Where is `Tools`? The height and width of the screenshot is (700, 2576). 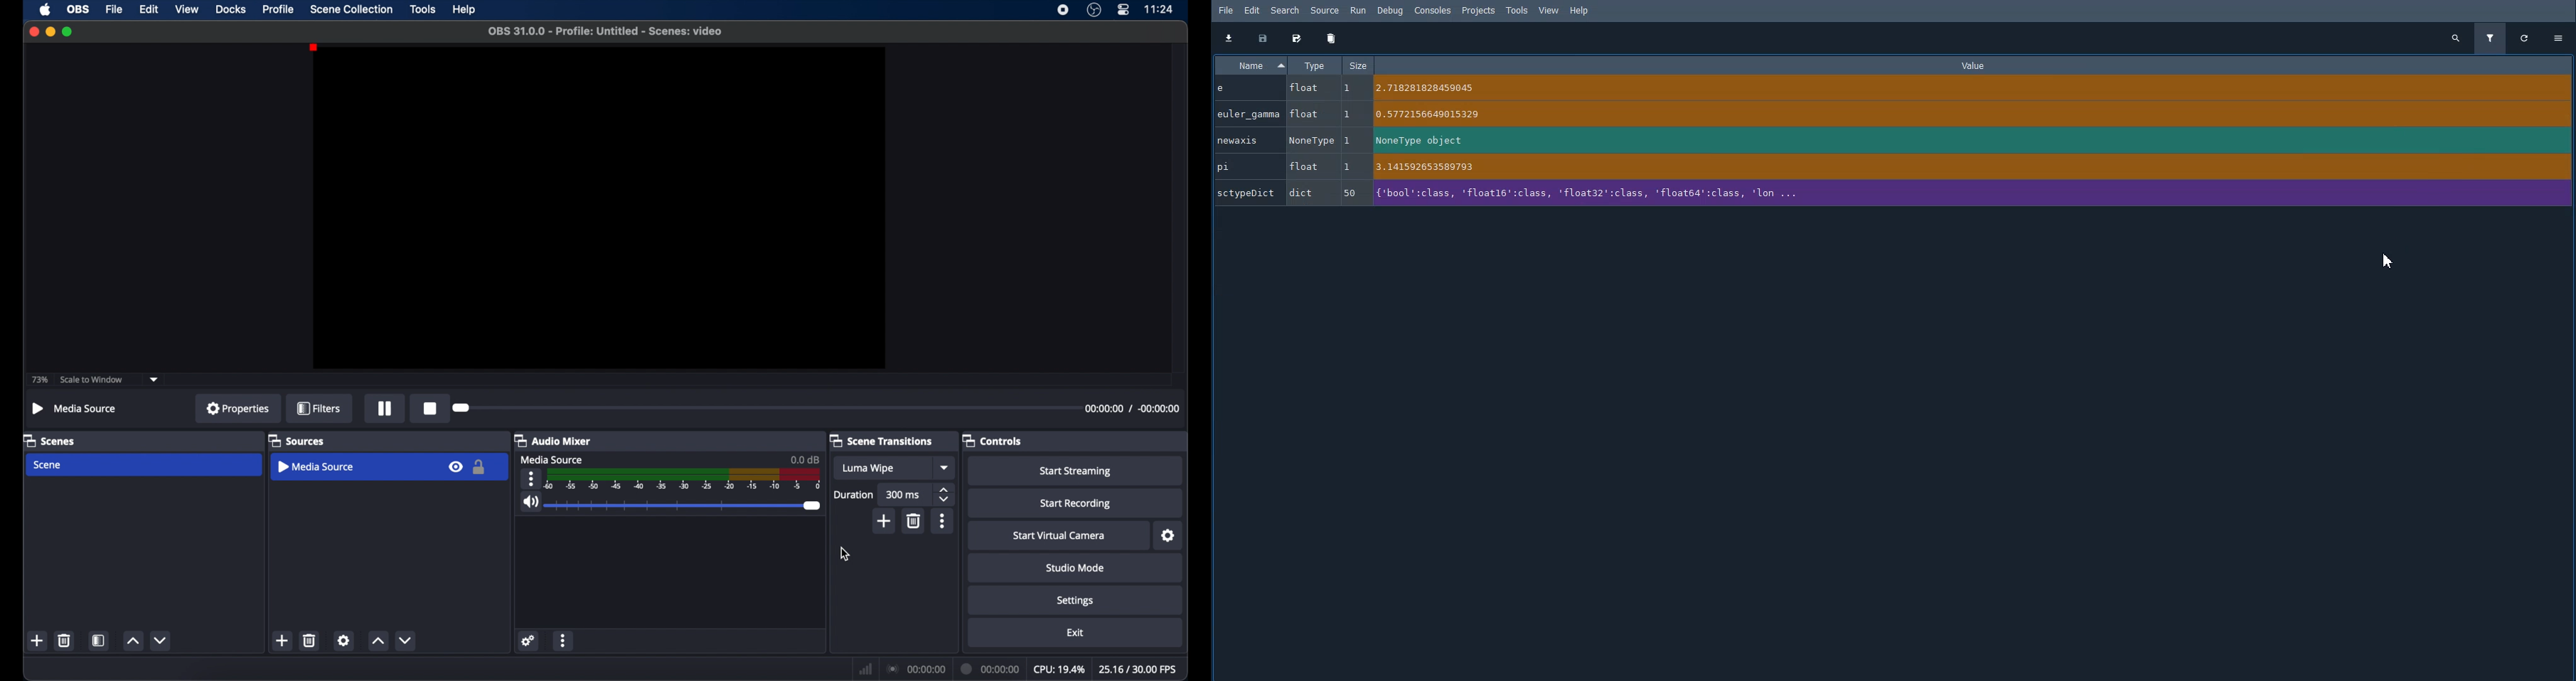
Tools is located at coordinates (1517, 10).